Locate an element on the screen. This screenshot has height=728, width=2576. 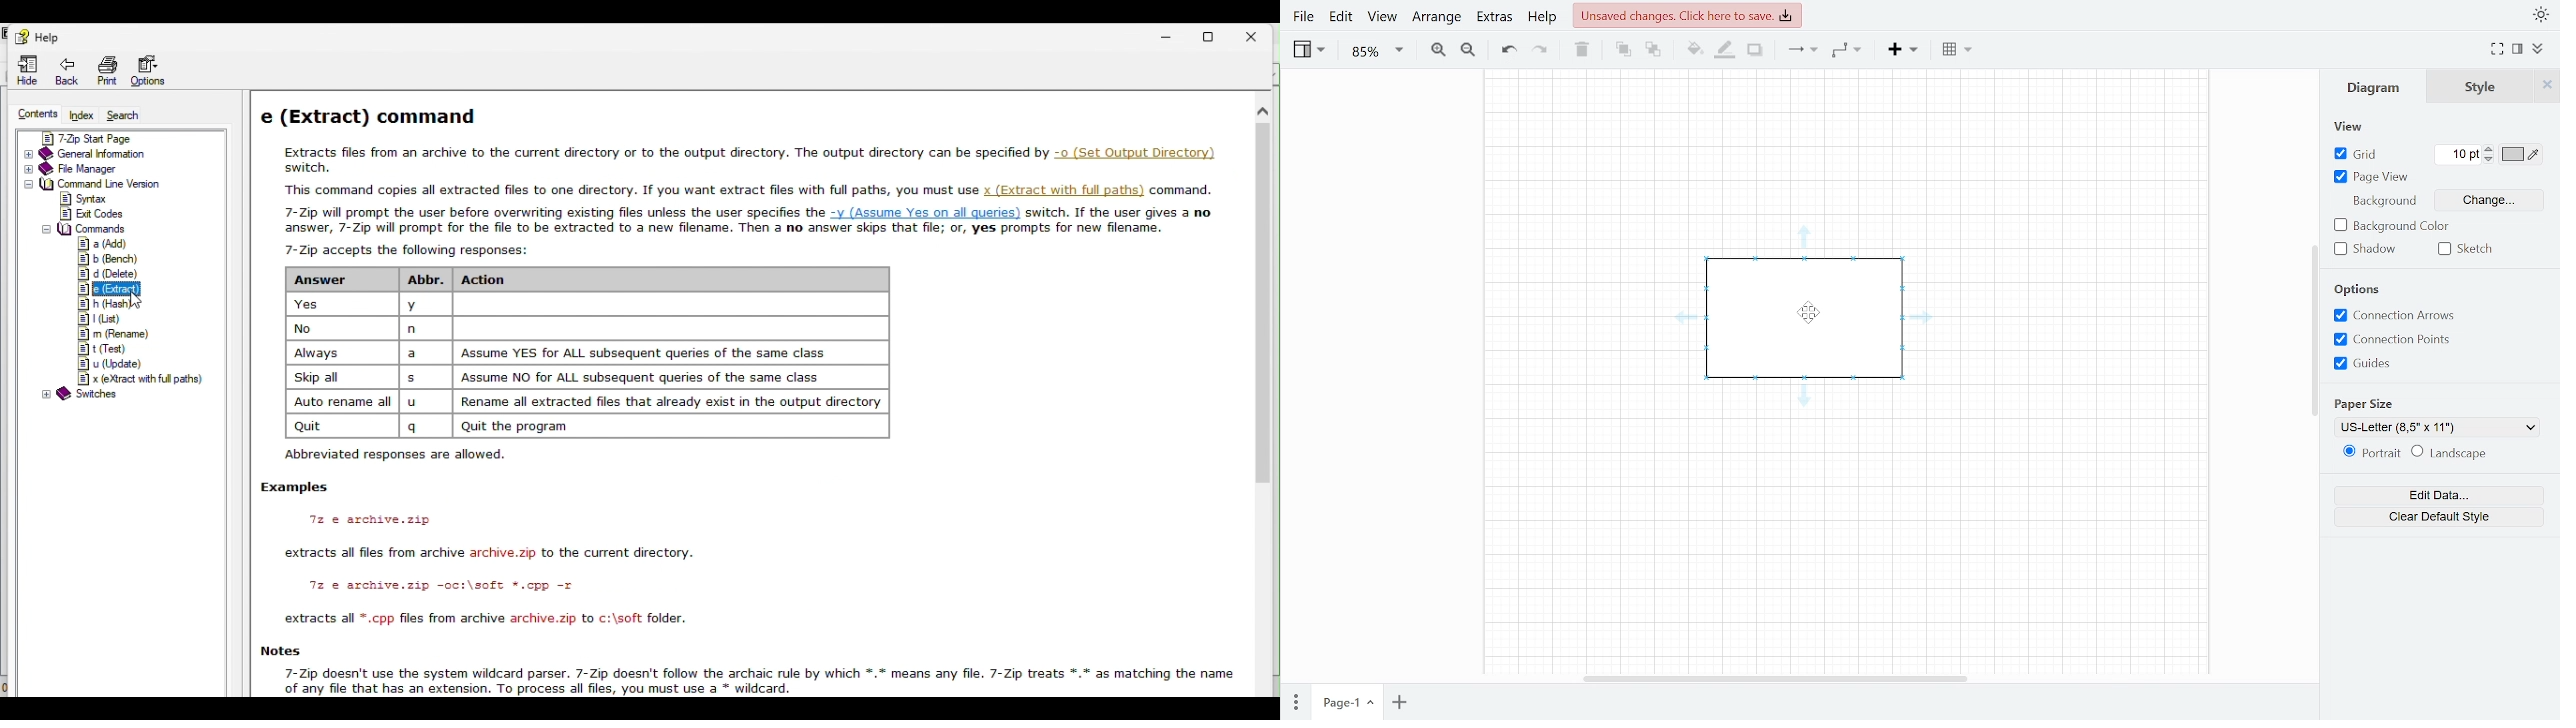
Landscape is located at coordinates (2472, 455).